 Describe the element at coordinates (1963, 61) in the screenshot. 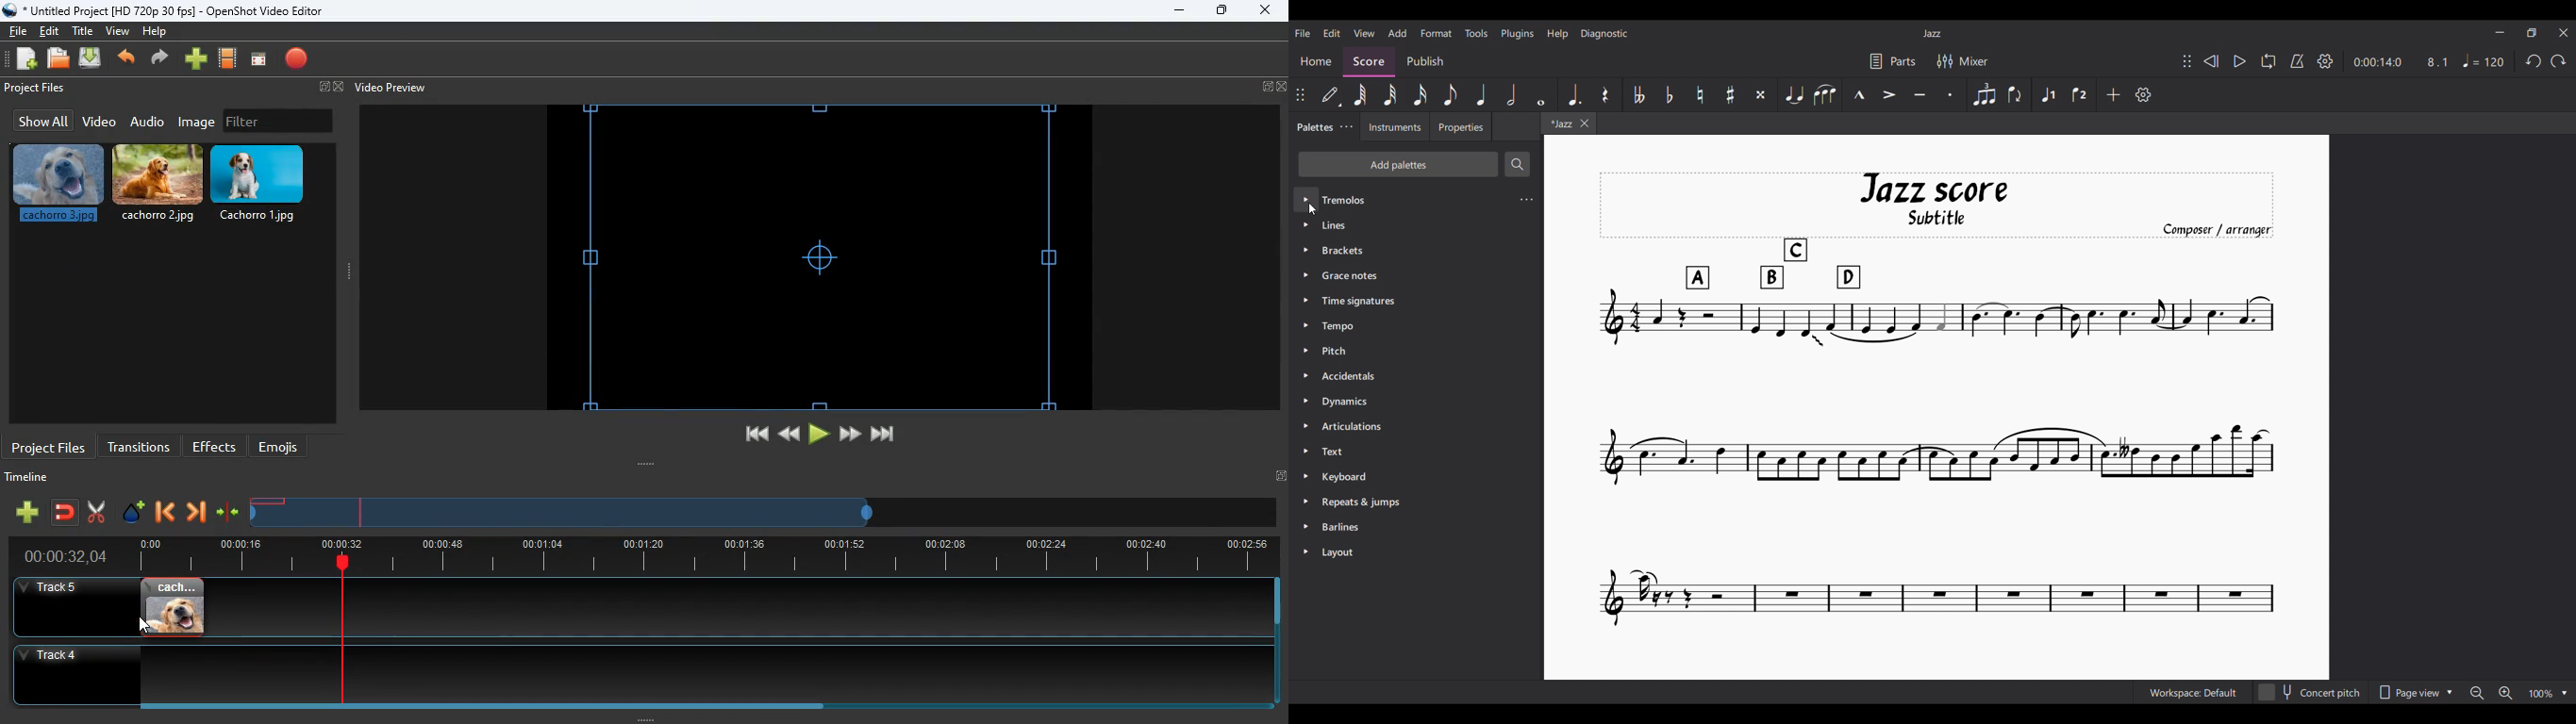

I see `Mixer` at that location.